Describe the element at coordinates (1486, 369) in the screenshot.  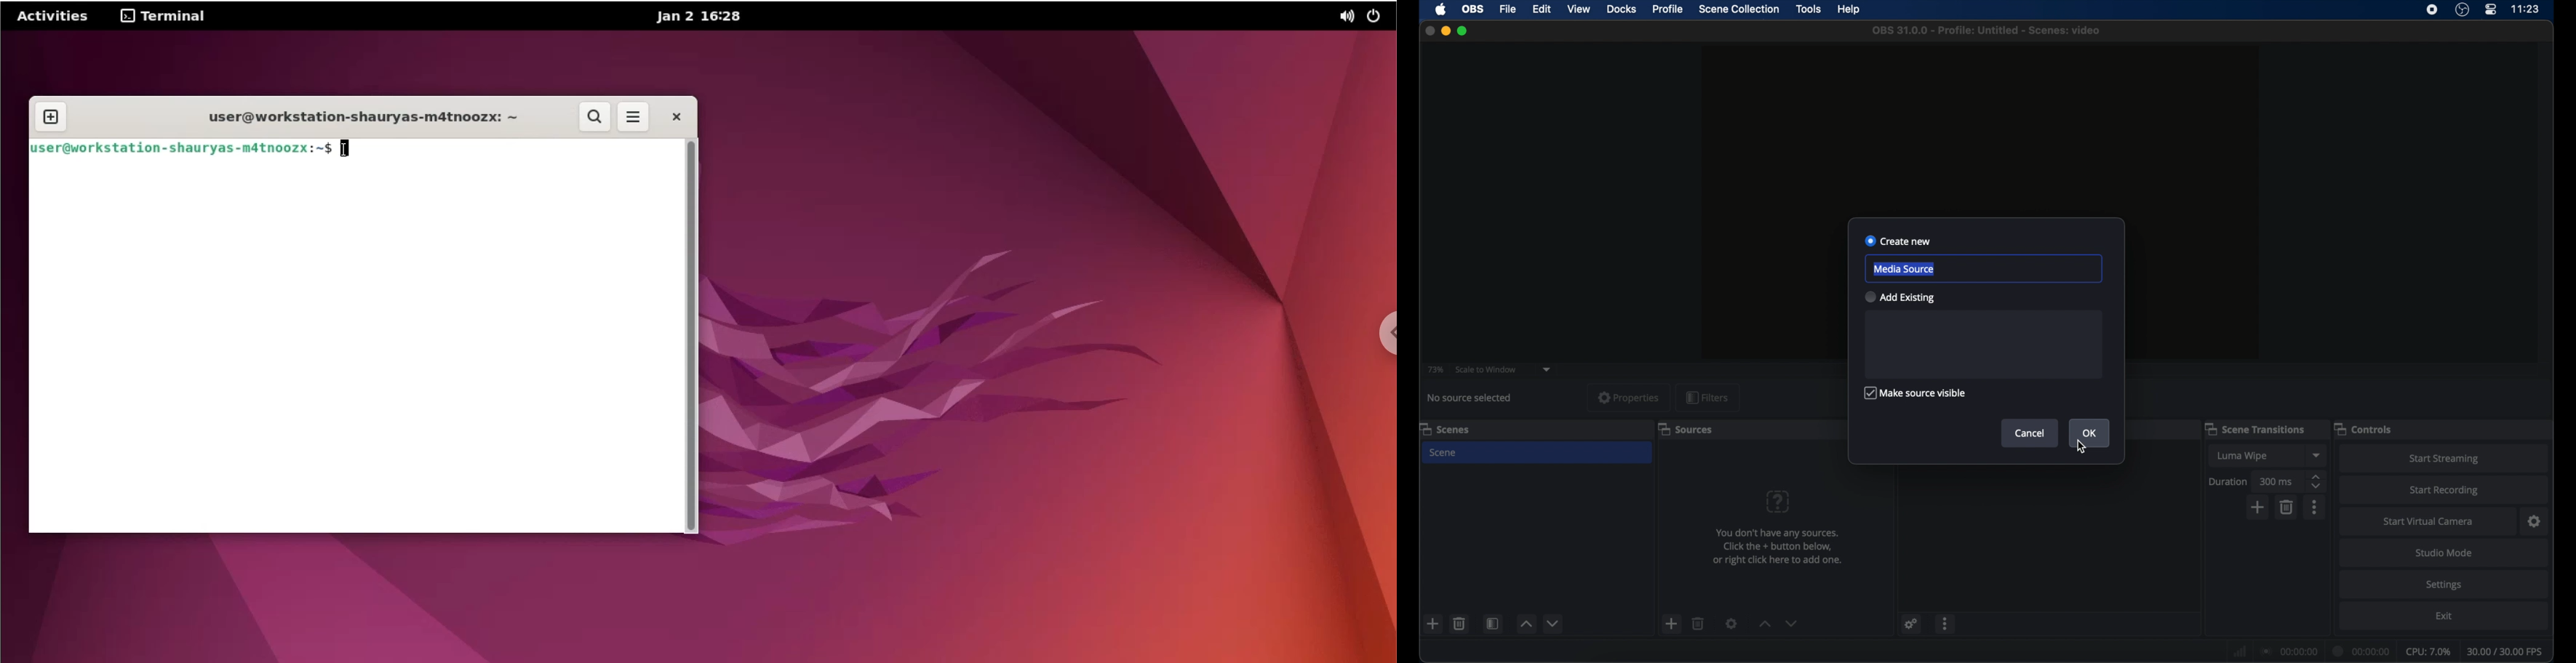
I see `scale to window` at that location.